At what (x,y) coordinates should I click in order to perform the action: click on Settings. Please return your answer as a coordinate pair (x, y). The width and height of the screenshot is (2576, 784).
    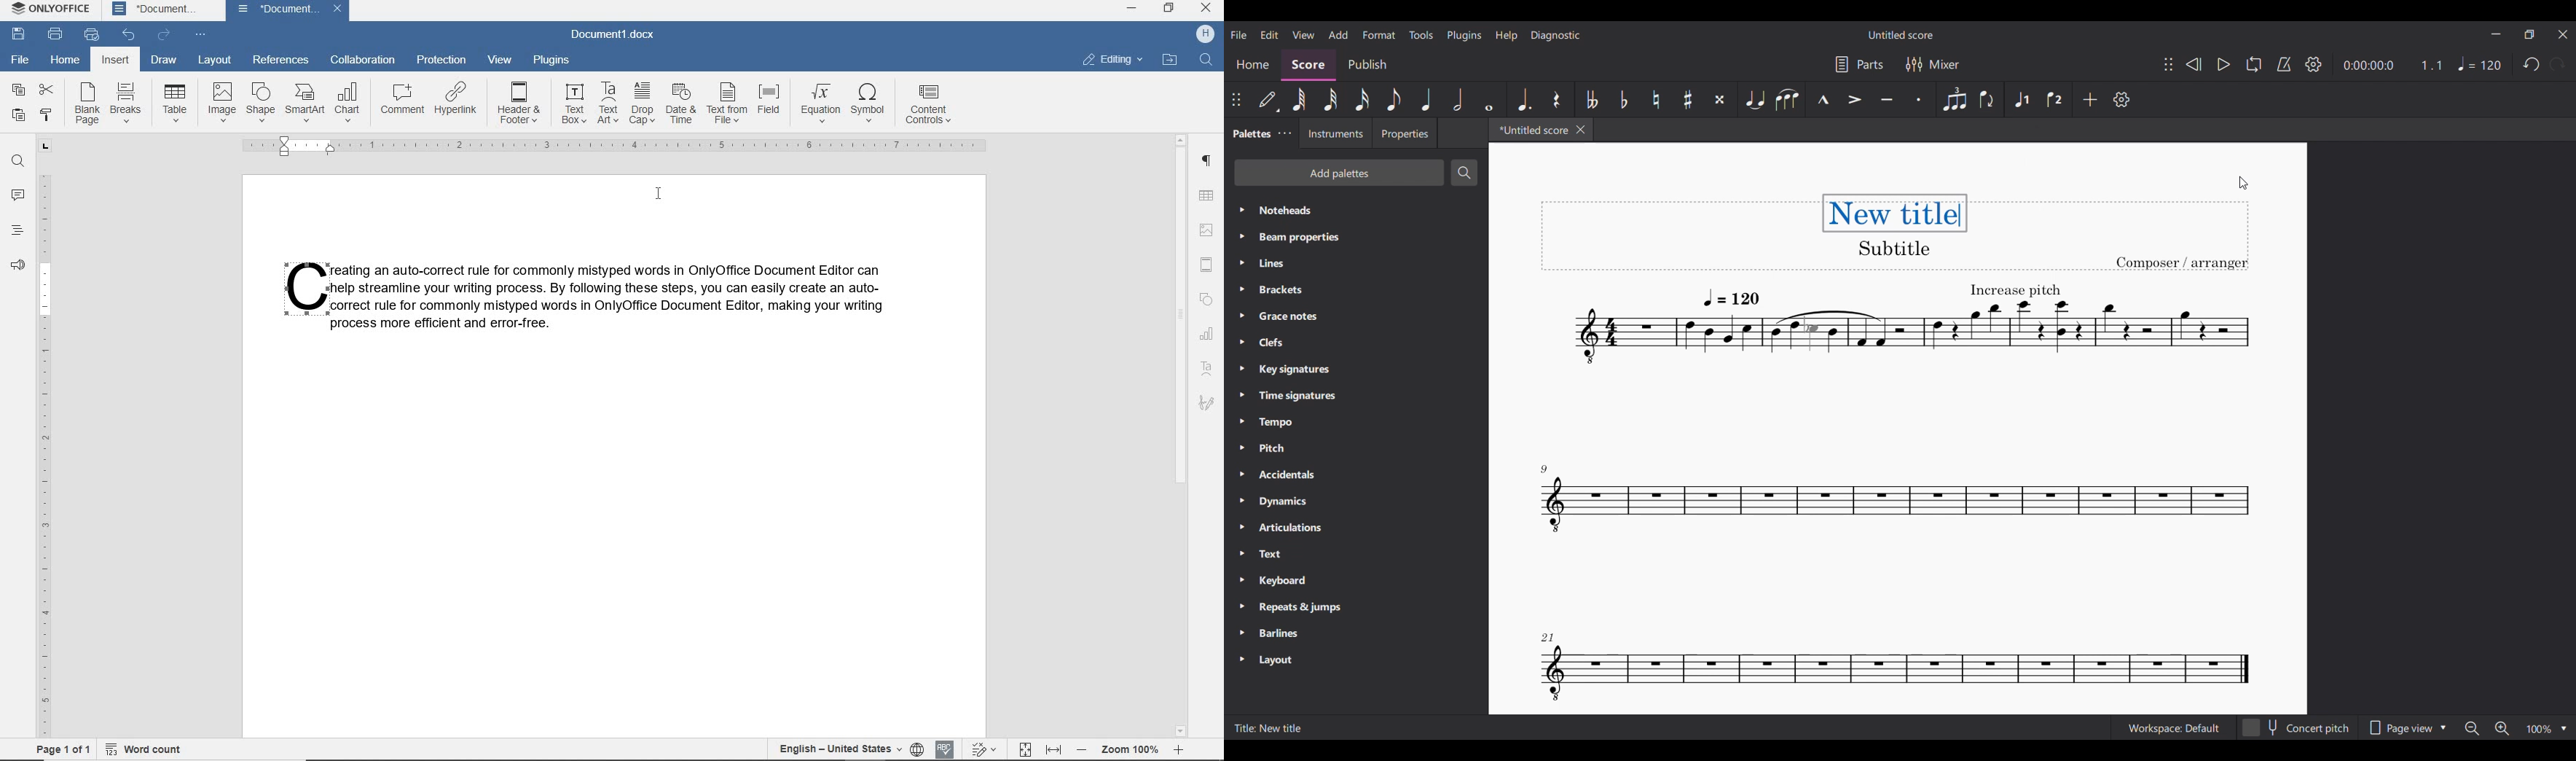
    Looking at the image, I should click on (2122, 99).